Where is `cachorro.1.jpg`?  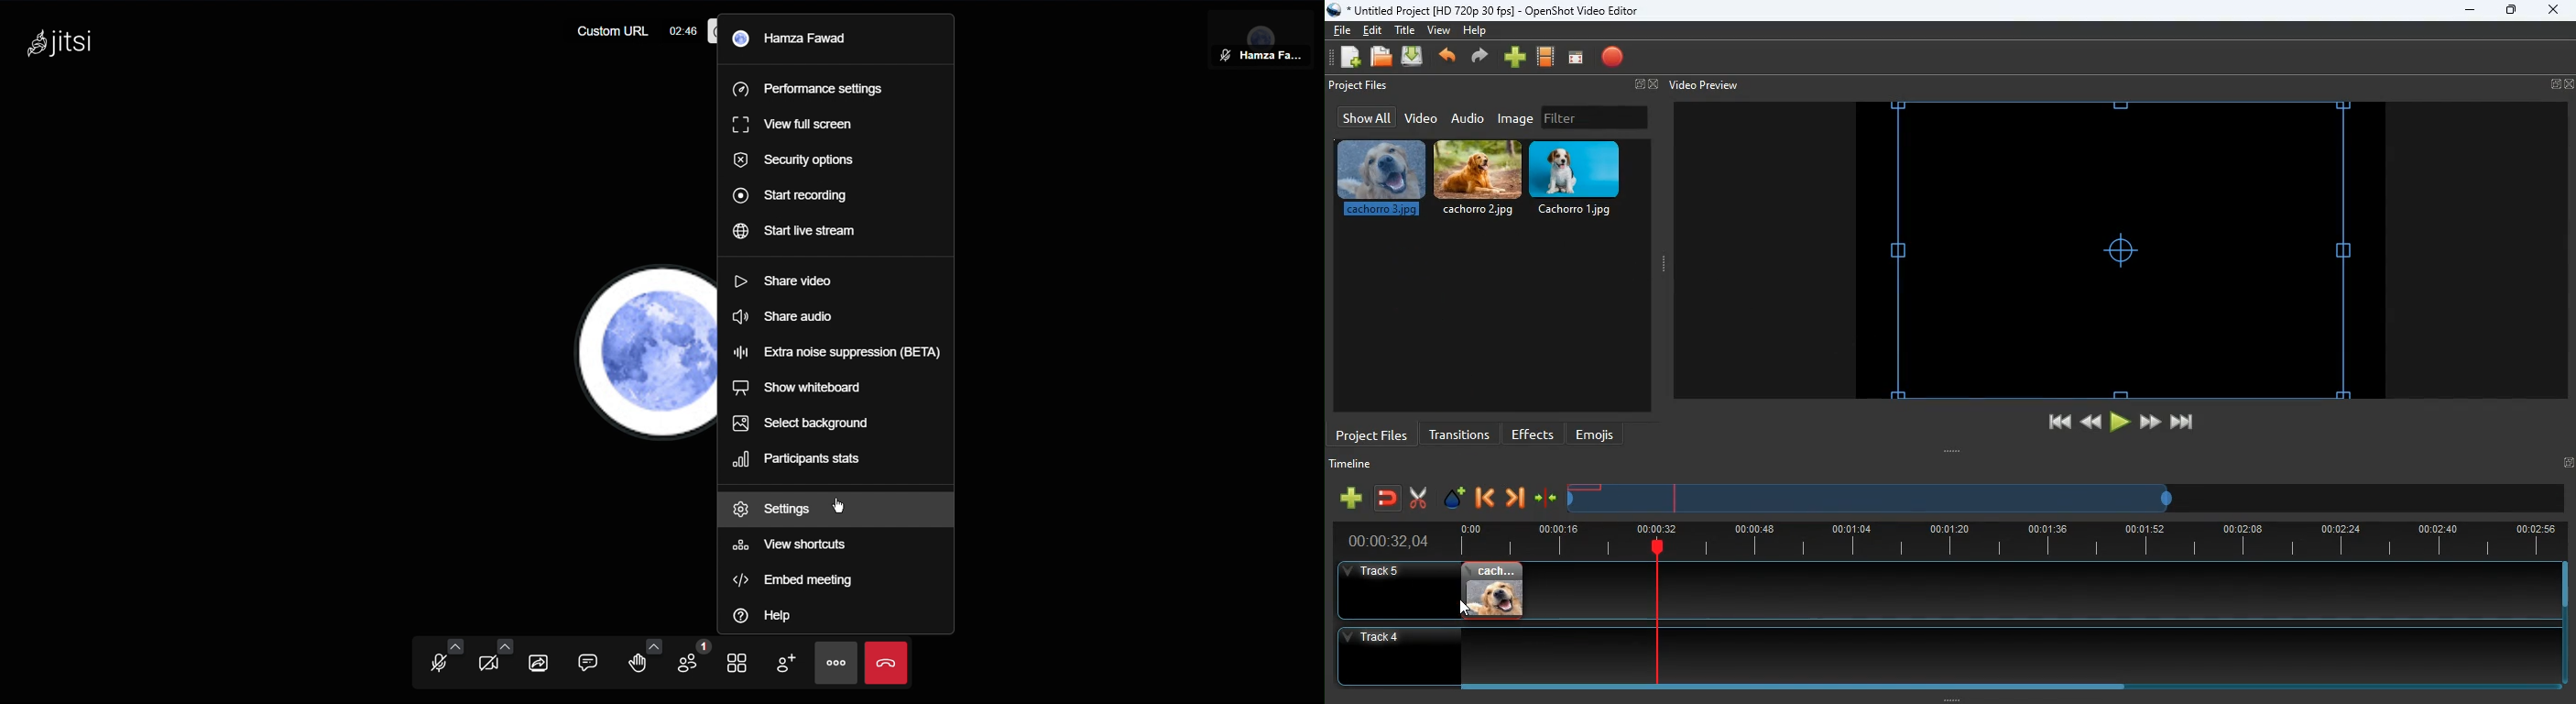
cachorro.1.jpg is located at coordinates (1582, 179).